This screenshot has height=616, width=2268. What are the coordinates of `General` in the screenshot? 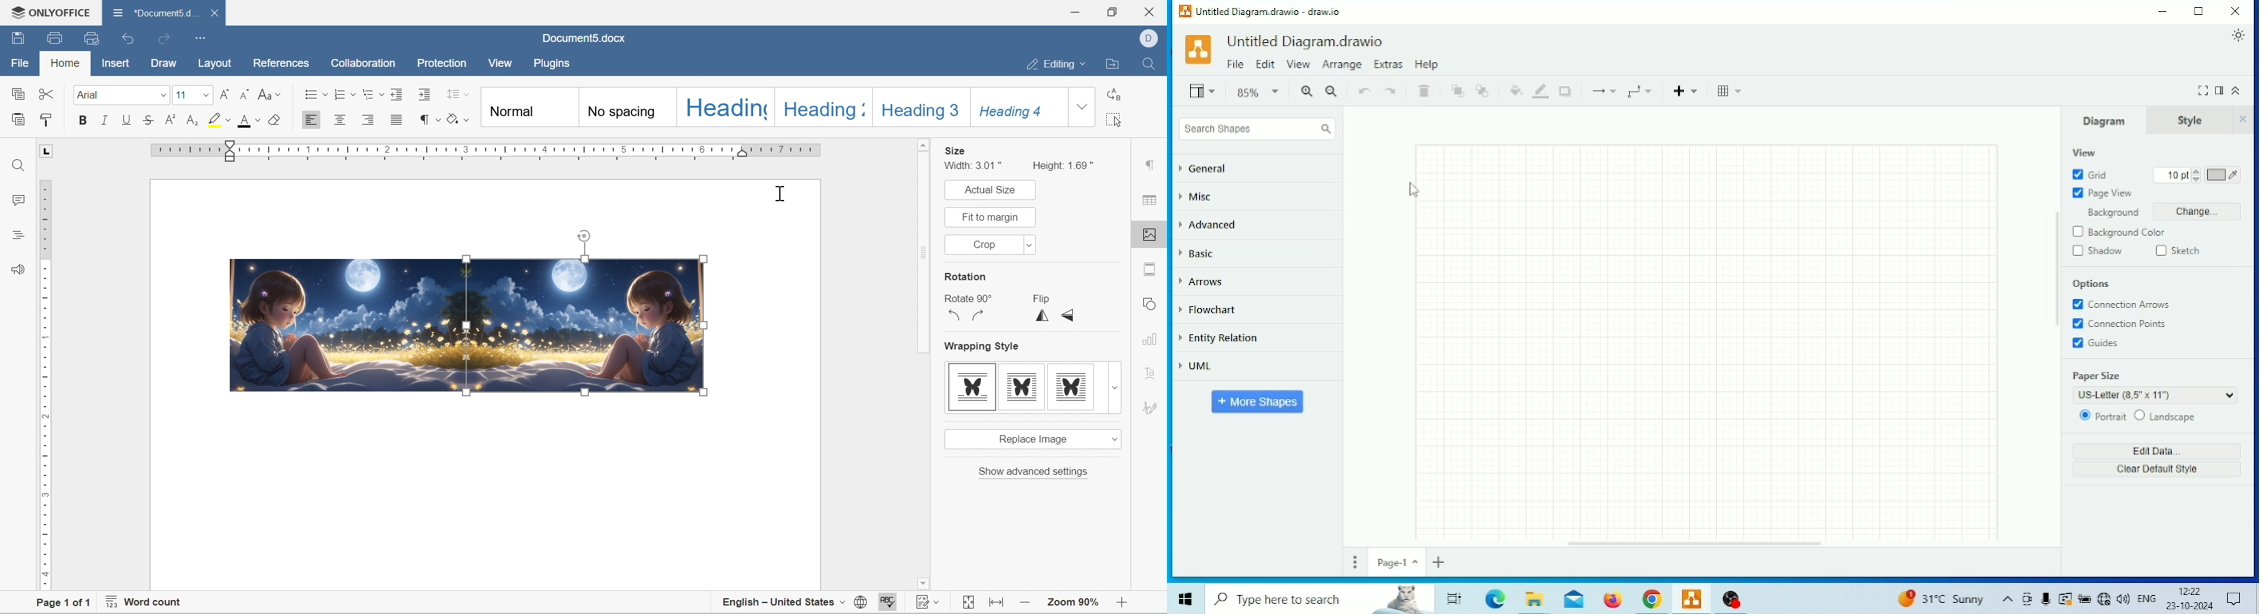 It's located at (1205, 169).